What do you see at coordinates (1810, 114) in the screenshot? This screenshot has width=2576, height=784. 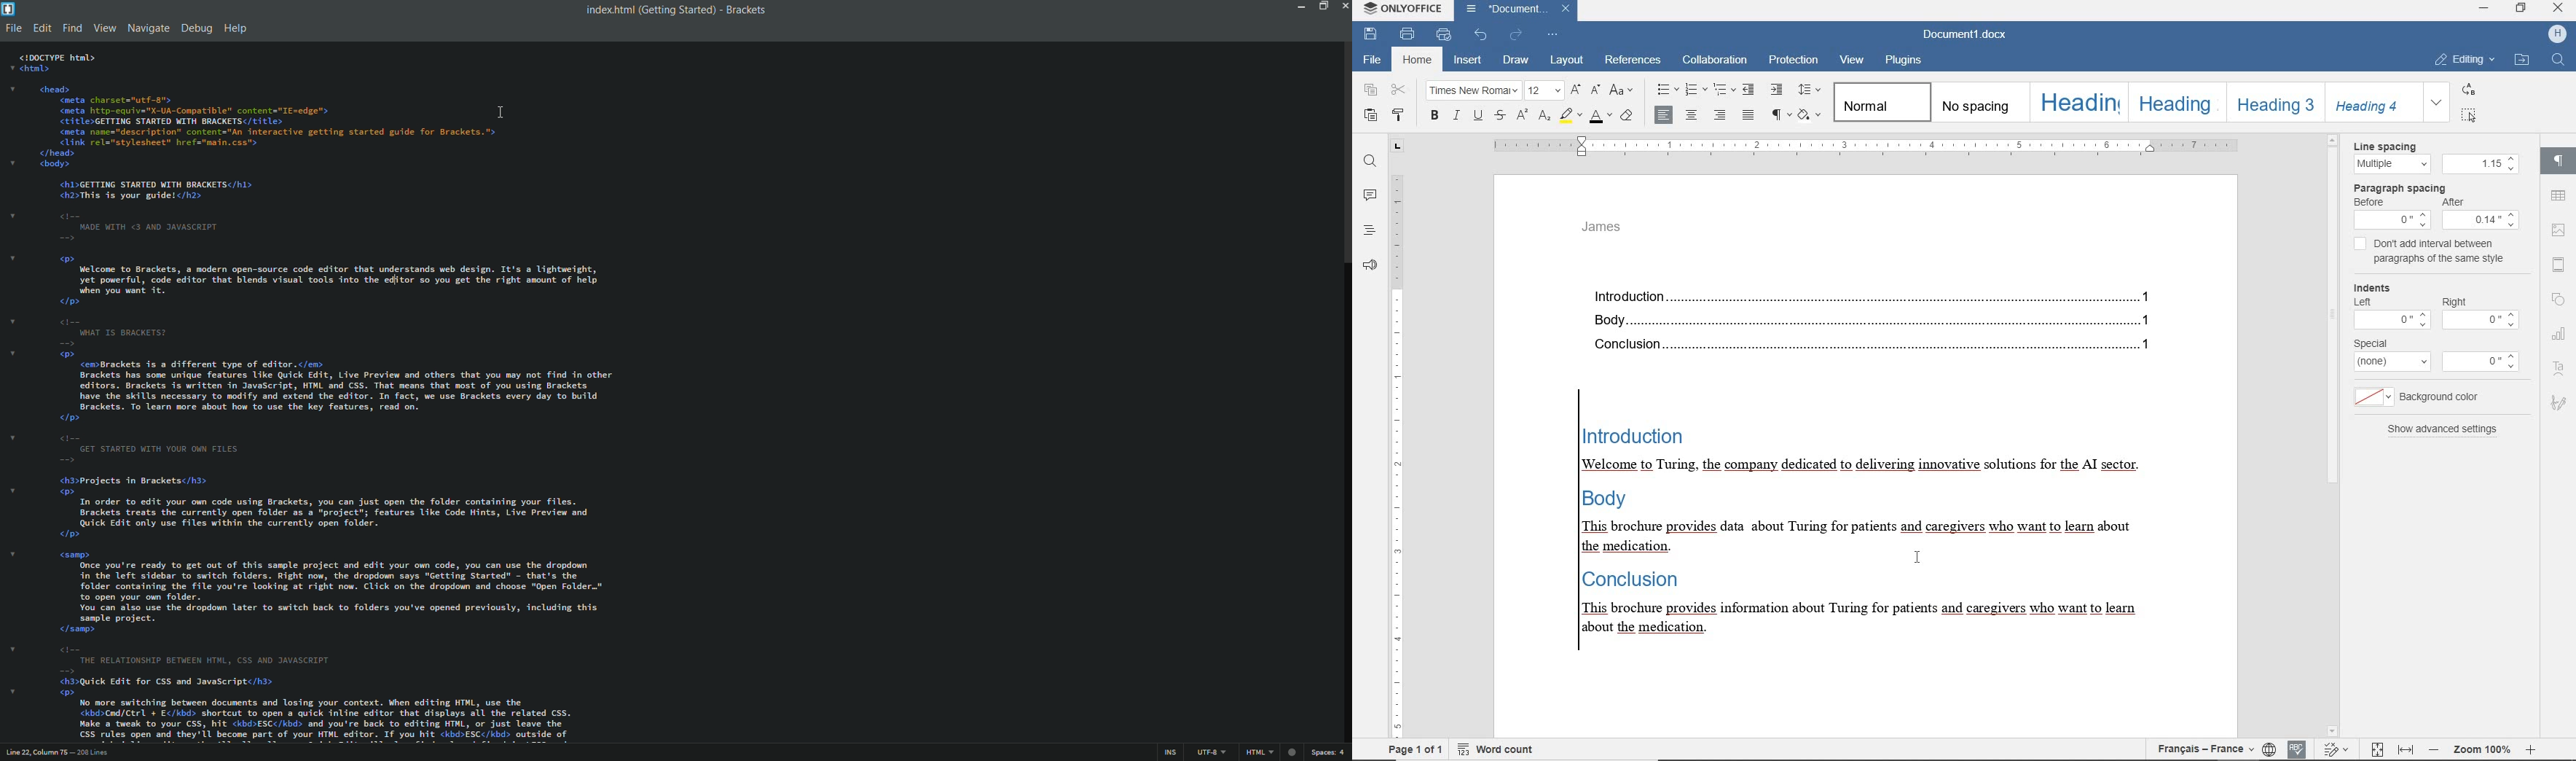 I see `shading` at bounding box center [1810, 114].